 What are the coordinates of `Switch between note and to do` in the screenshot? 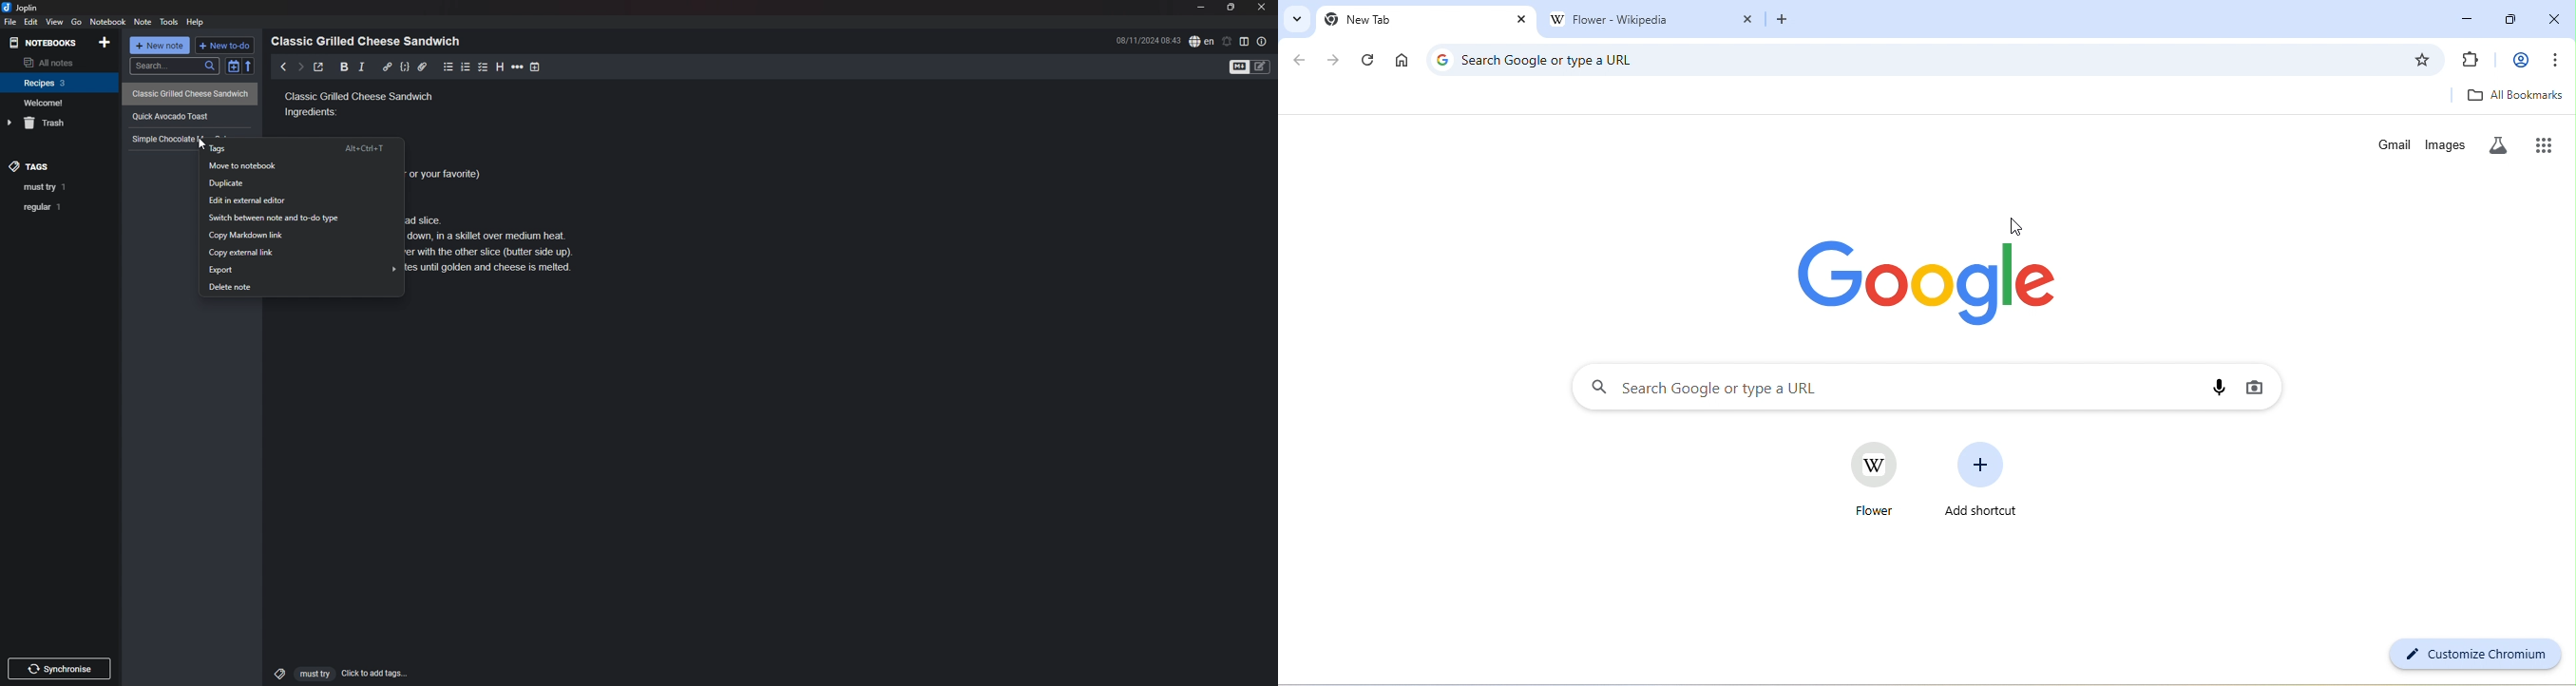 It's located at (303, 218).